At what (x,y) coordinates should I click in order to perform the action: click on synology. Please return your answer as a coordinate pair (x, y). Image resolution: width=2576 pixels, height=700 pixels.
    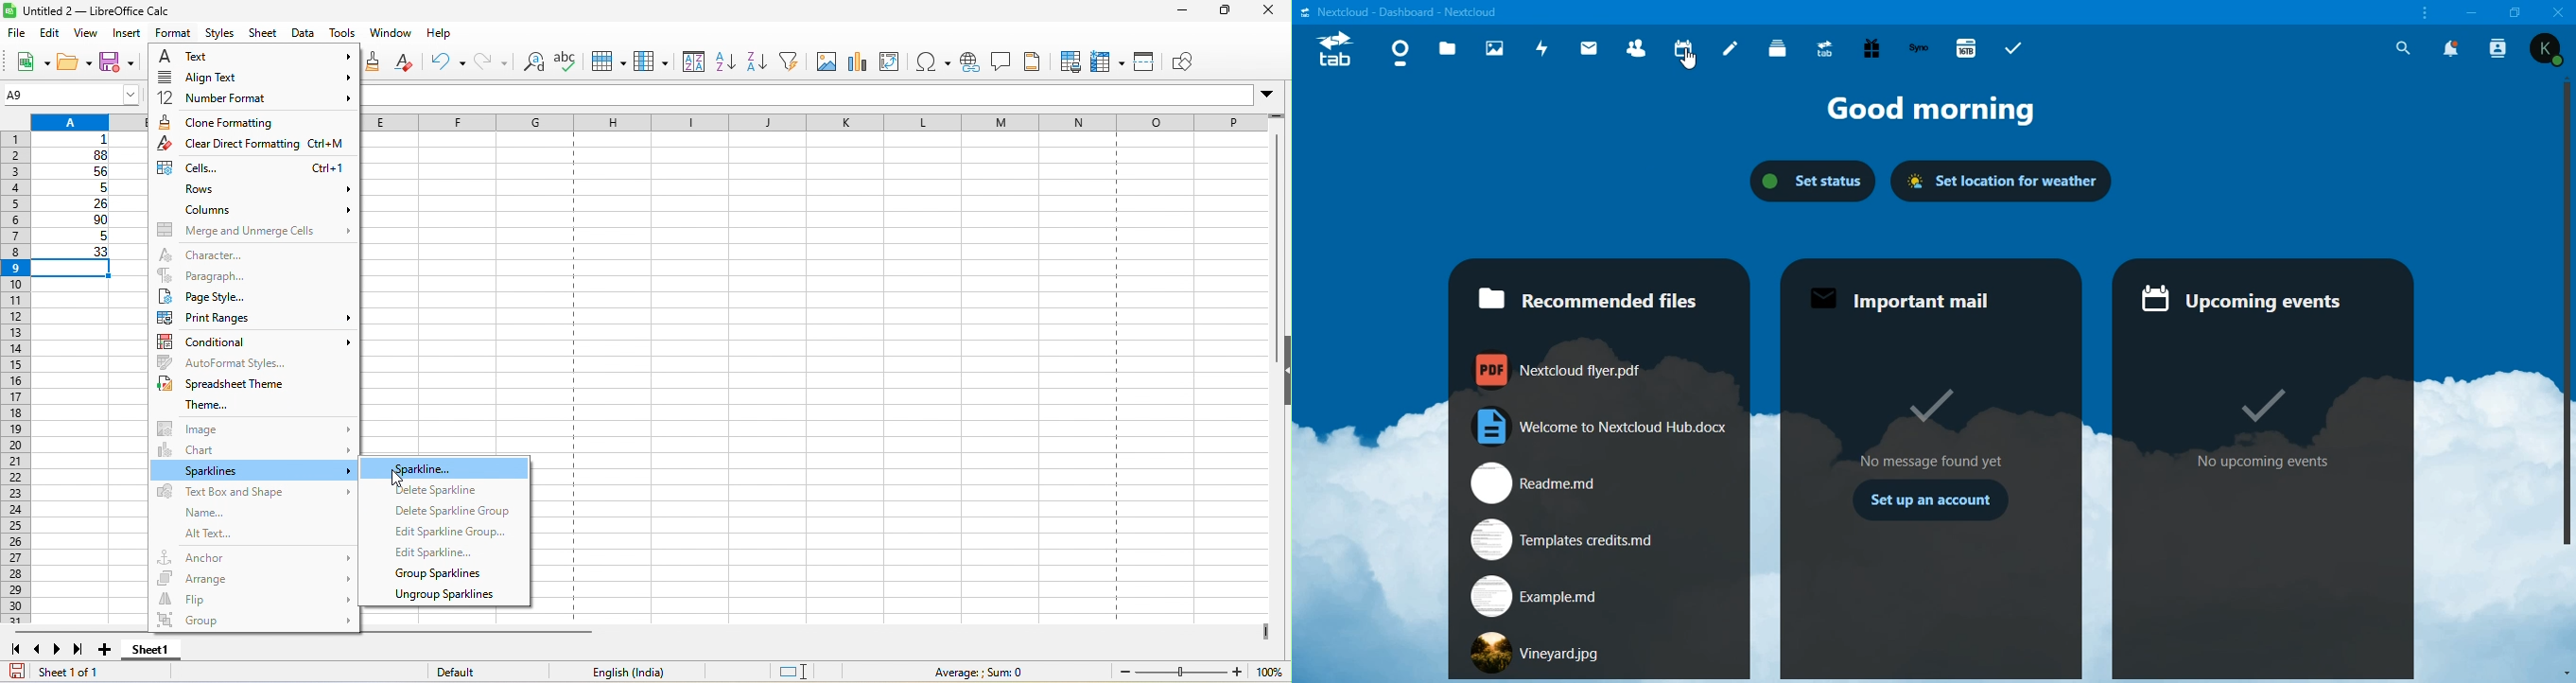
    Looking at the image, I should click on (1921, 46).